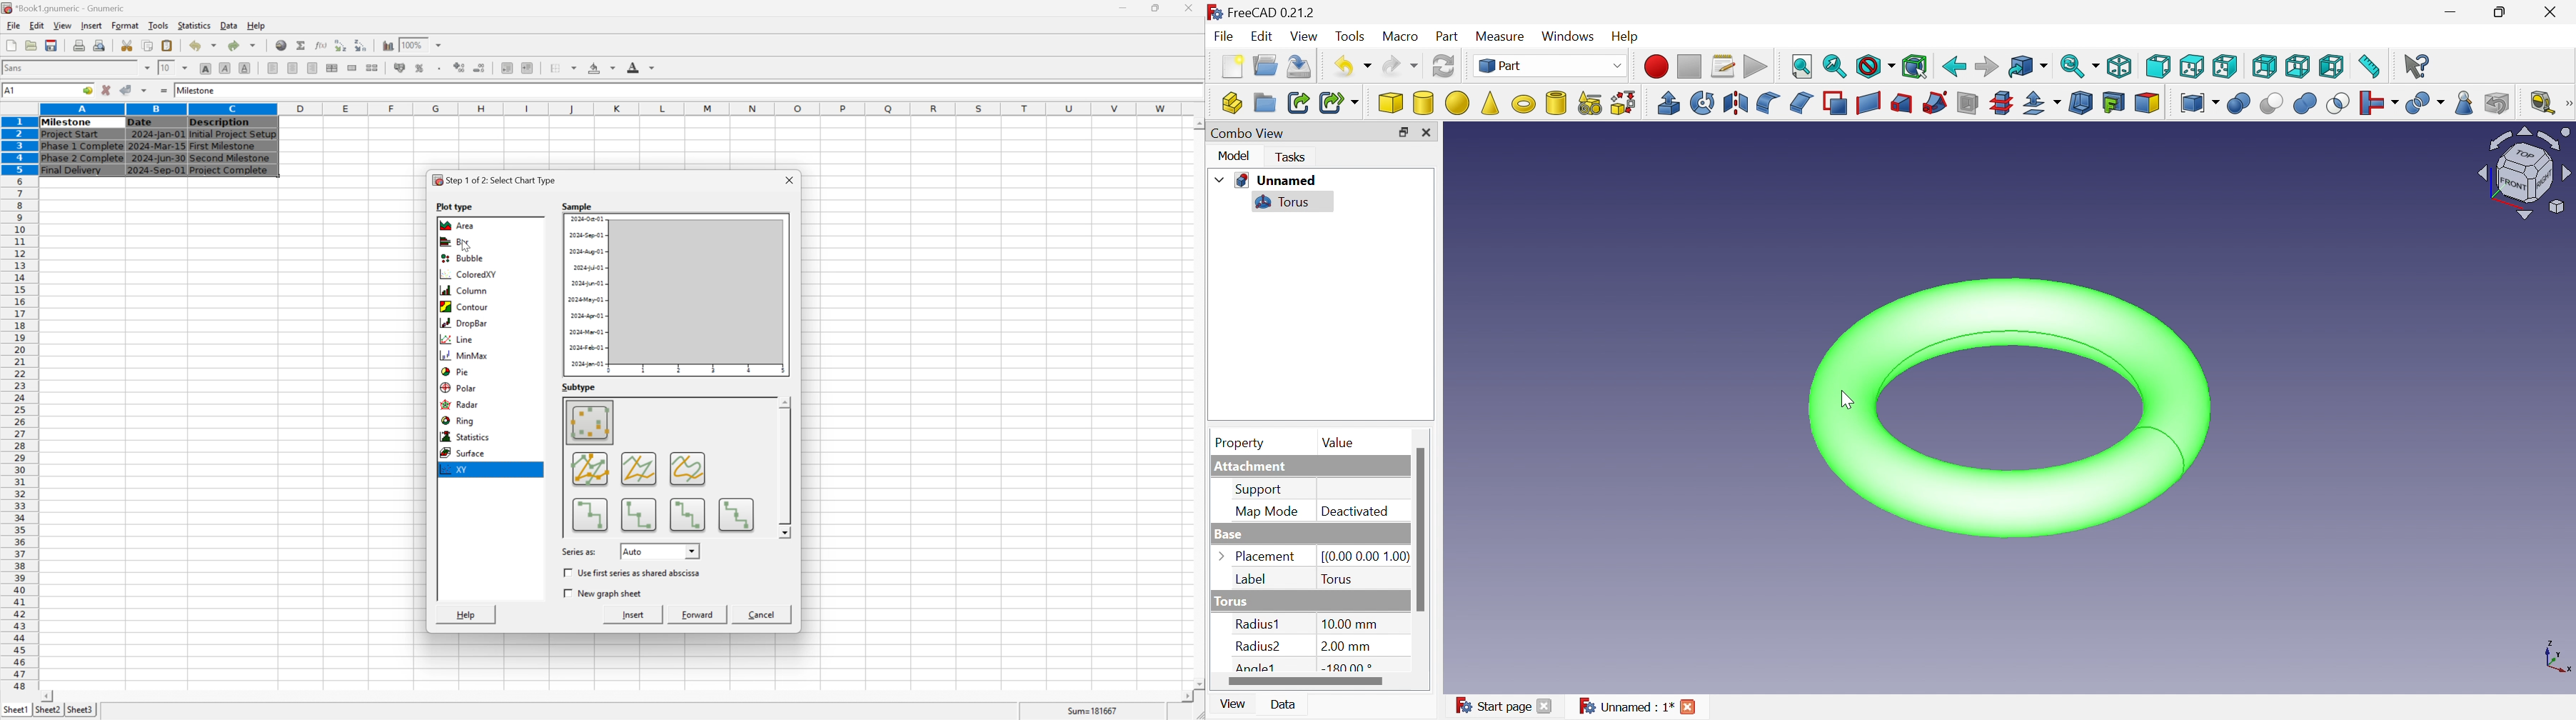 This screenshot has height=728, width=2576. What do you see at coordinates (1914, 67) in the screenshot?
I see `Bounding box` at bounding box center [1914, 67].